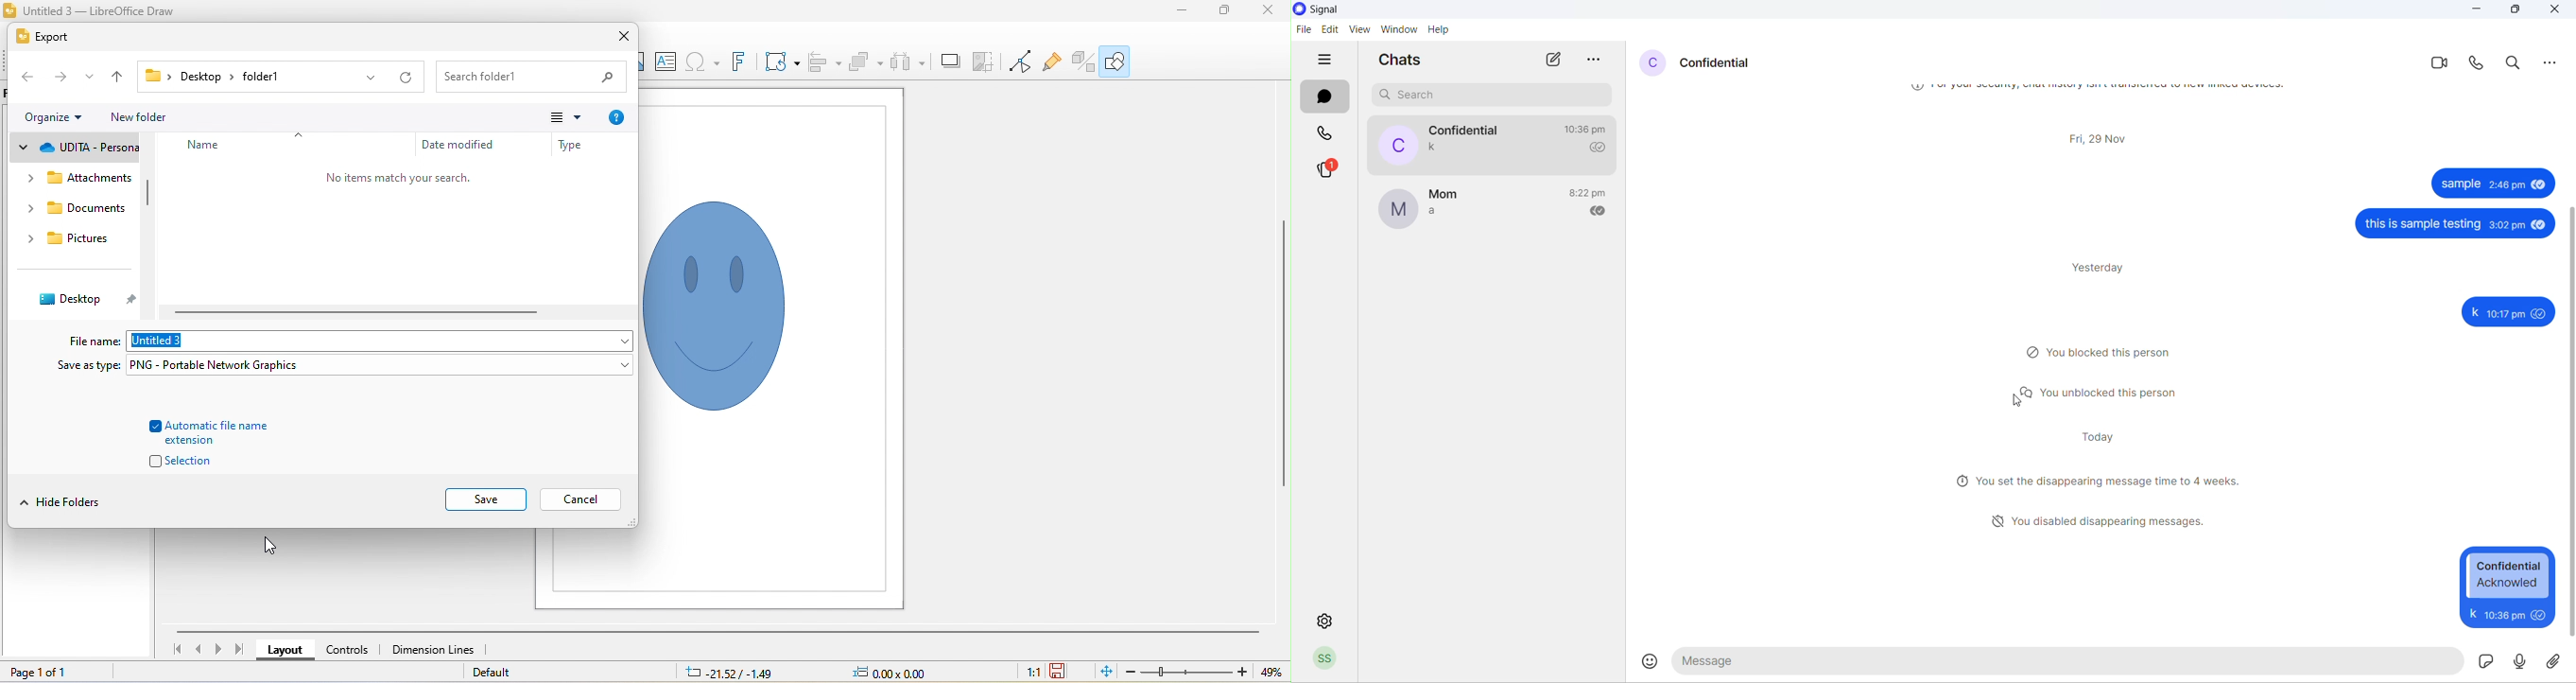 This screenshot has width=2576, height=700. Describe the element at coordinates (181, 649) in the screenshot. I see `first slide` at that location.